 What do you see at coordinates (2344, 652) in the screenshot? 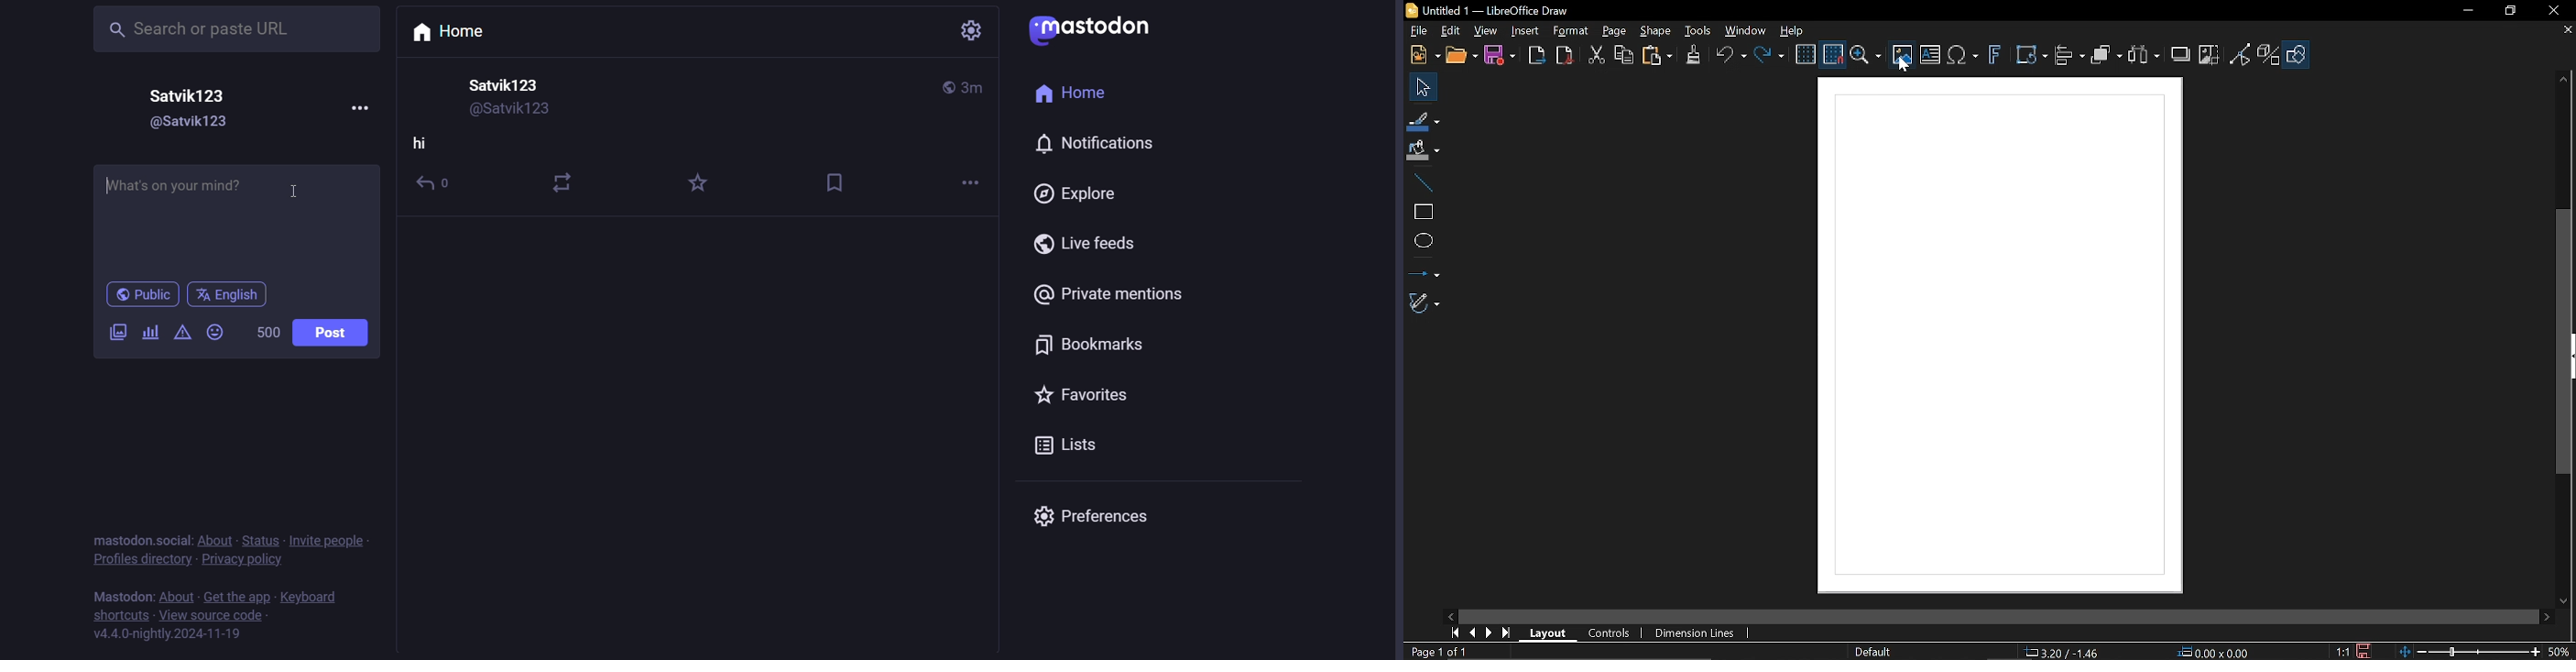
I see `Scaling factor of the document` at bounding box center [2344, 652].